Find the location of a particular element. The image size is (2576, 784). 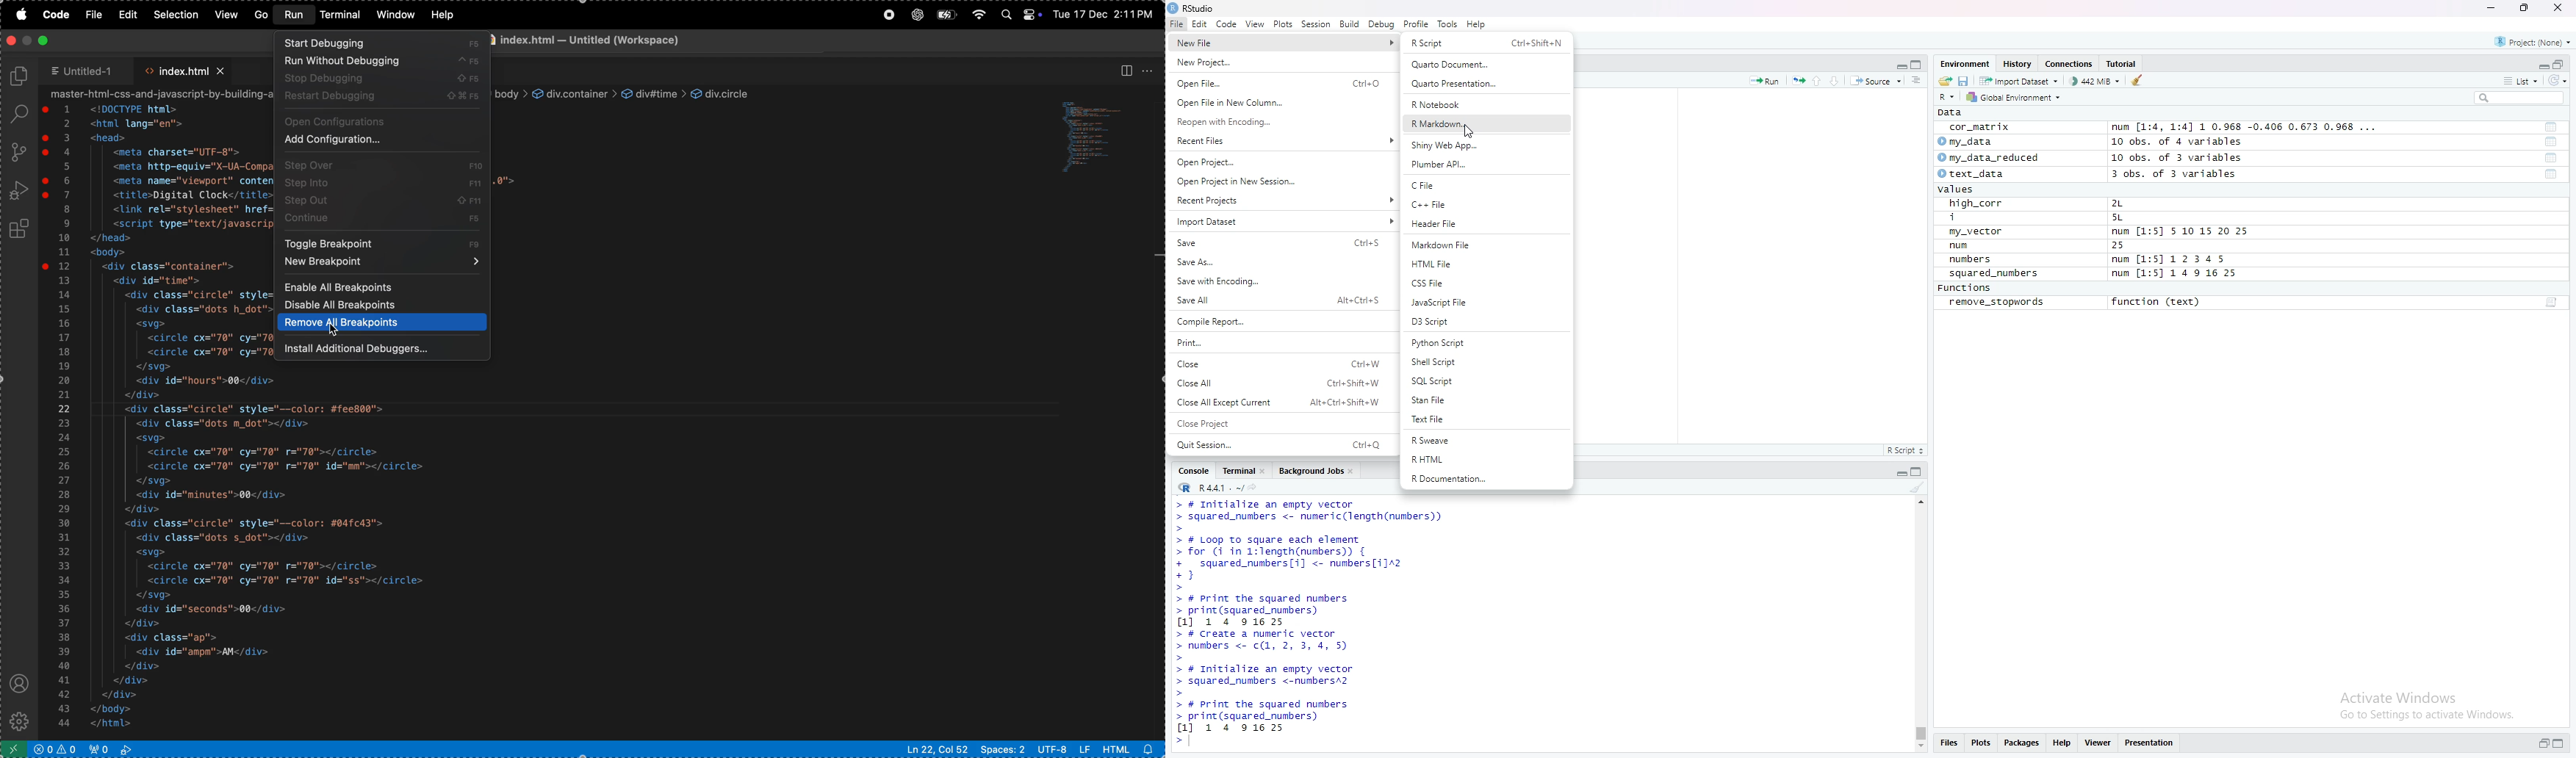

maximize is located at coordinates (1918, 65).